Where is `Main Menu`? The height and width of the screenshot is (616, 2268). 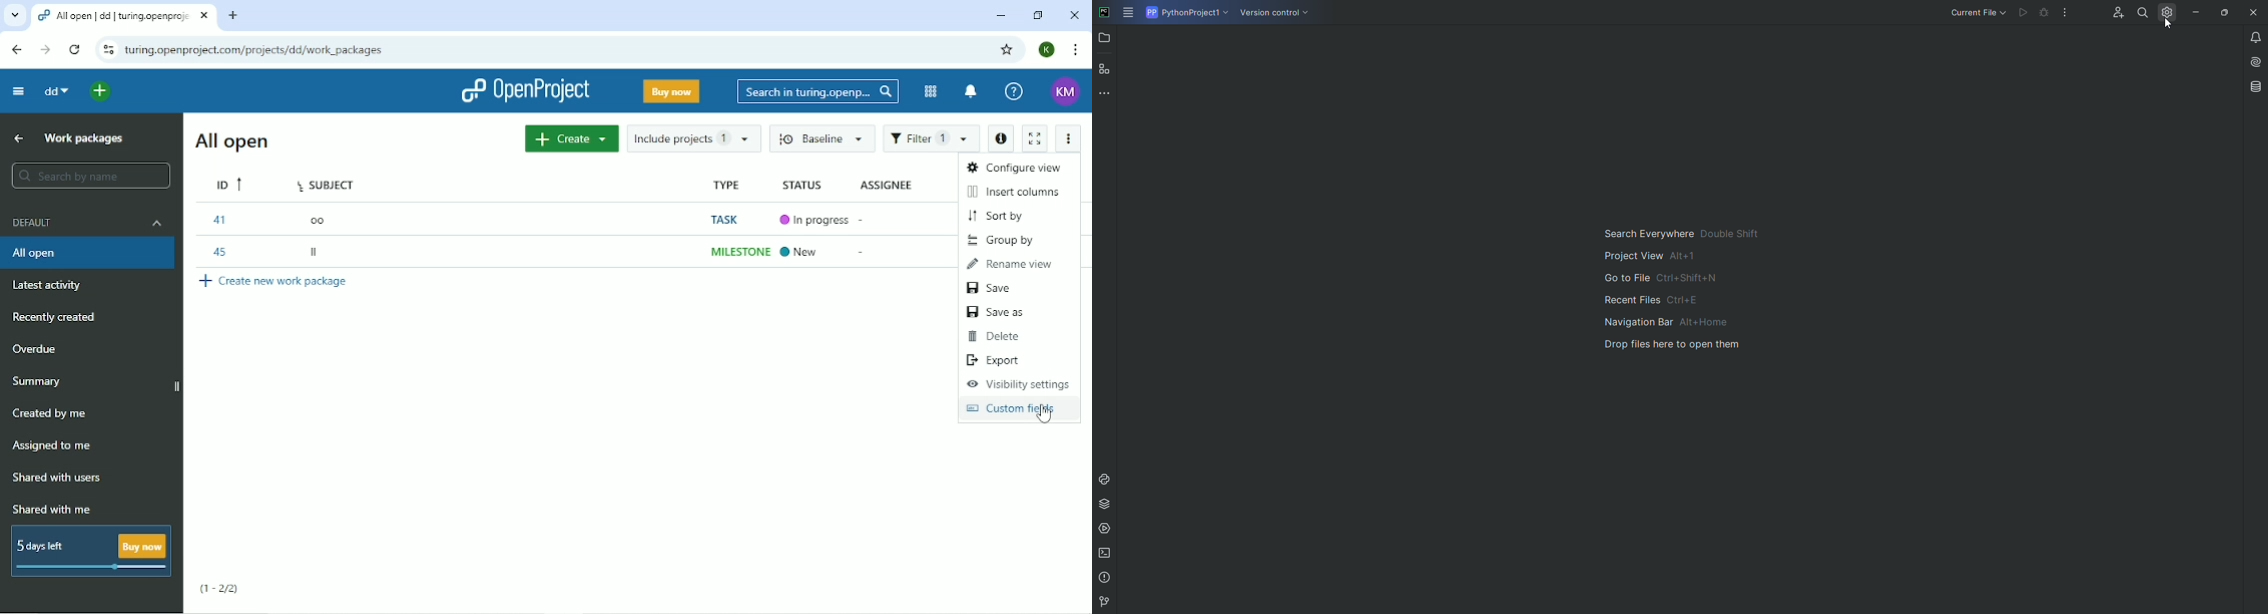
Main Menu is located at coordinates (1129, 13).